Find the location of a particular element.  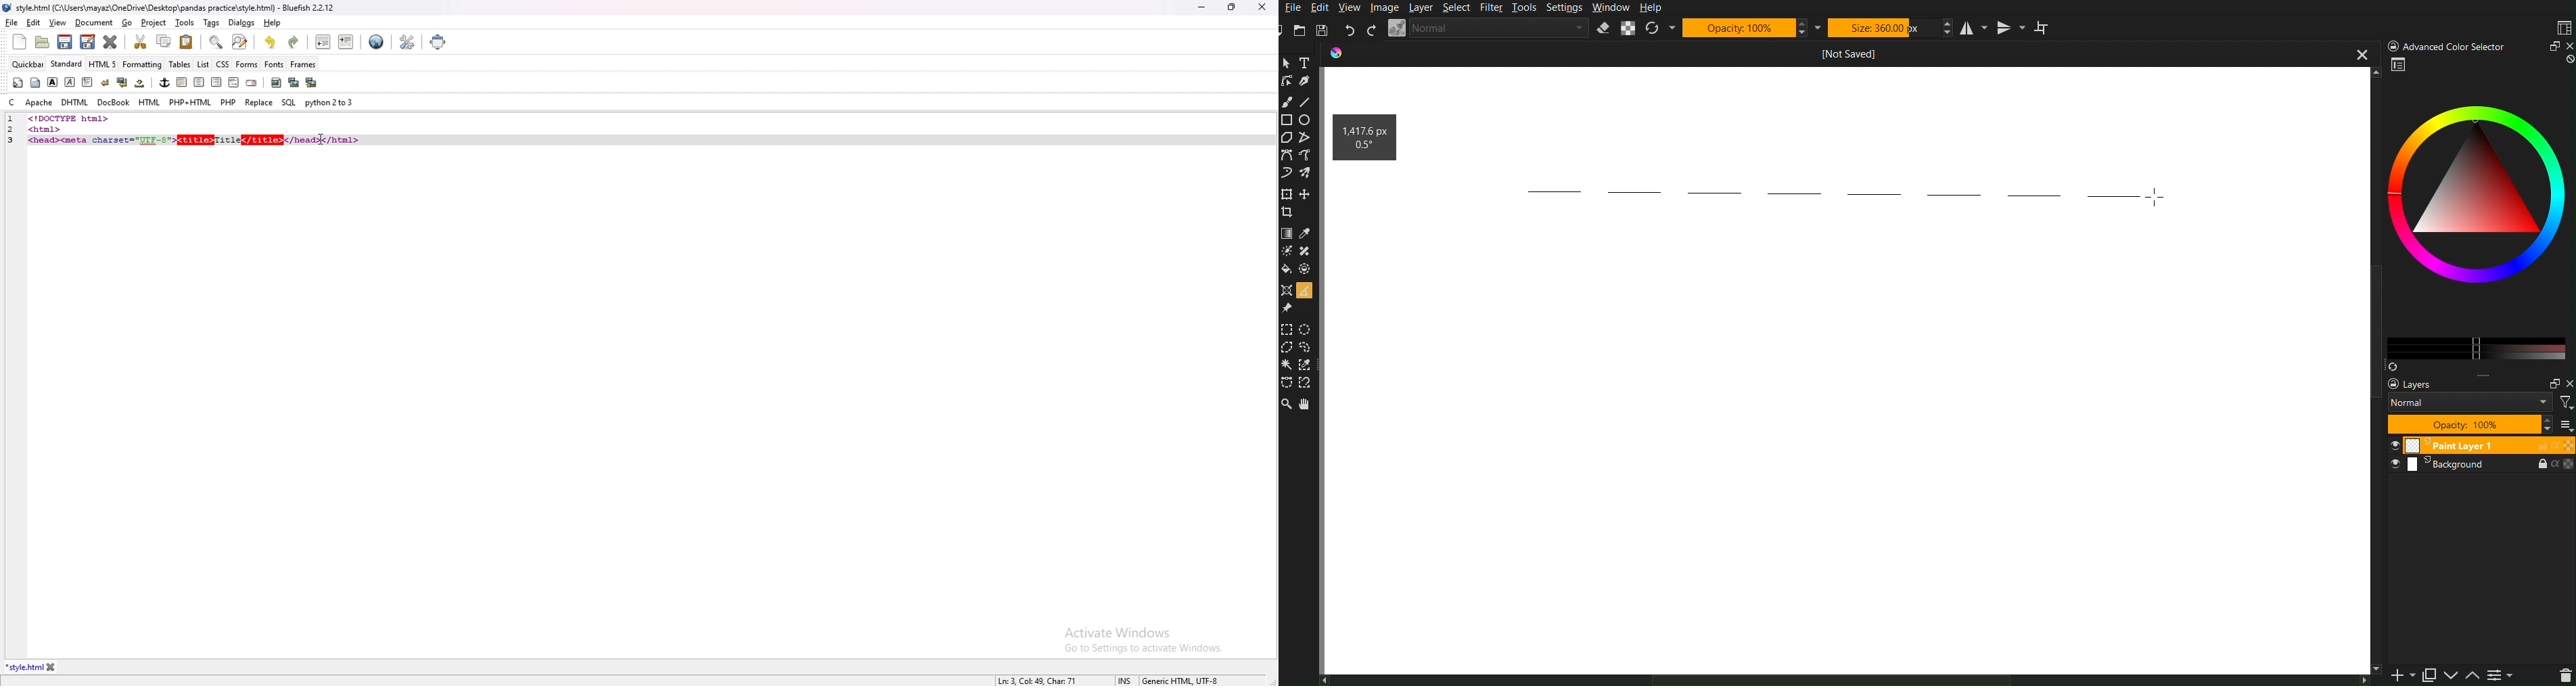

center is located at coordinates (198, 83).